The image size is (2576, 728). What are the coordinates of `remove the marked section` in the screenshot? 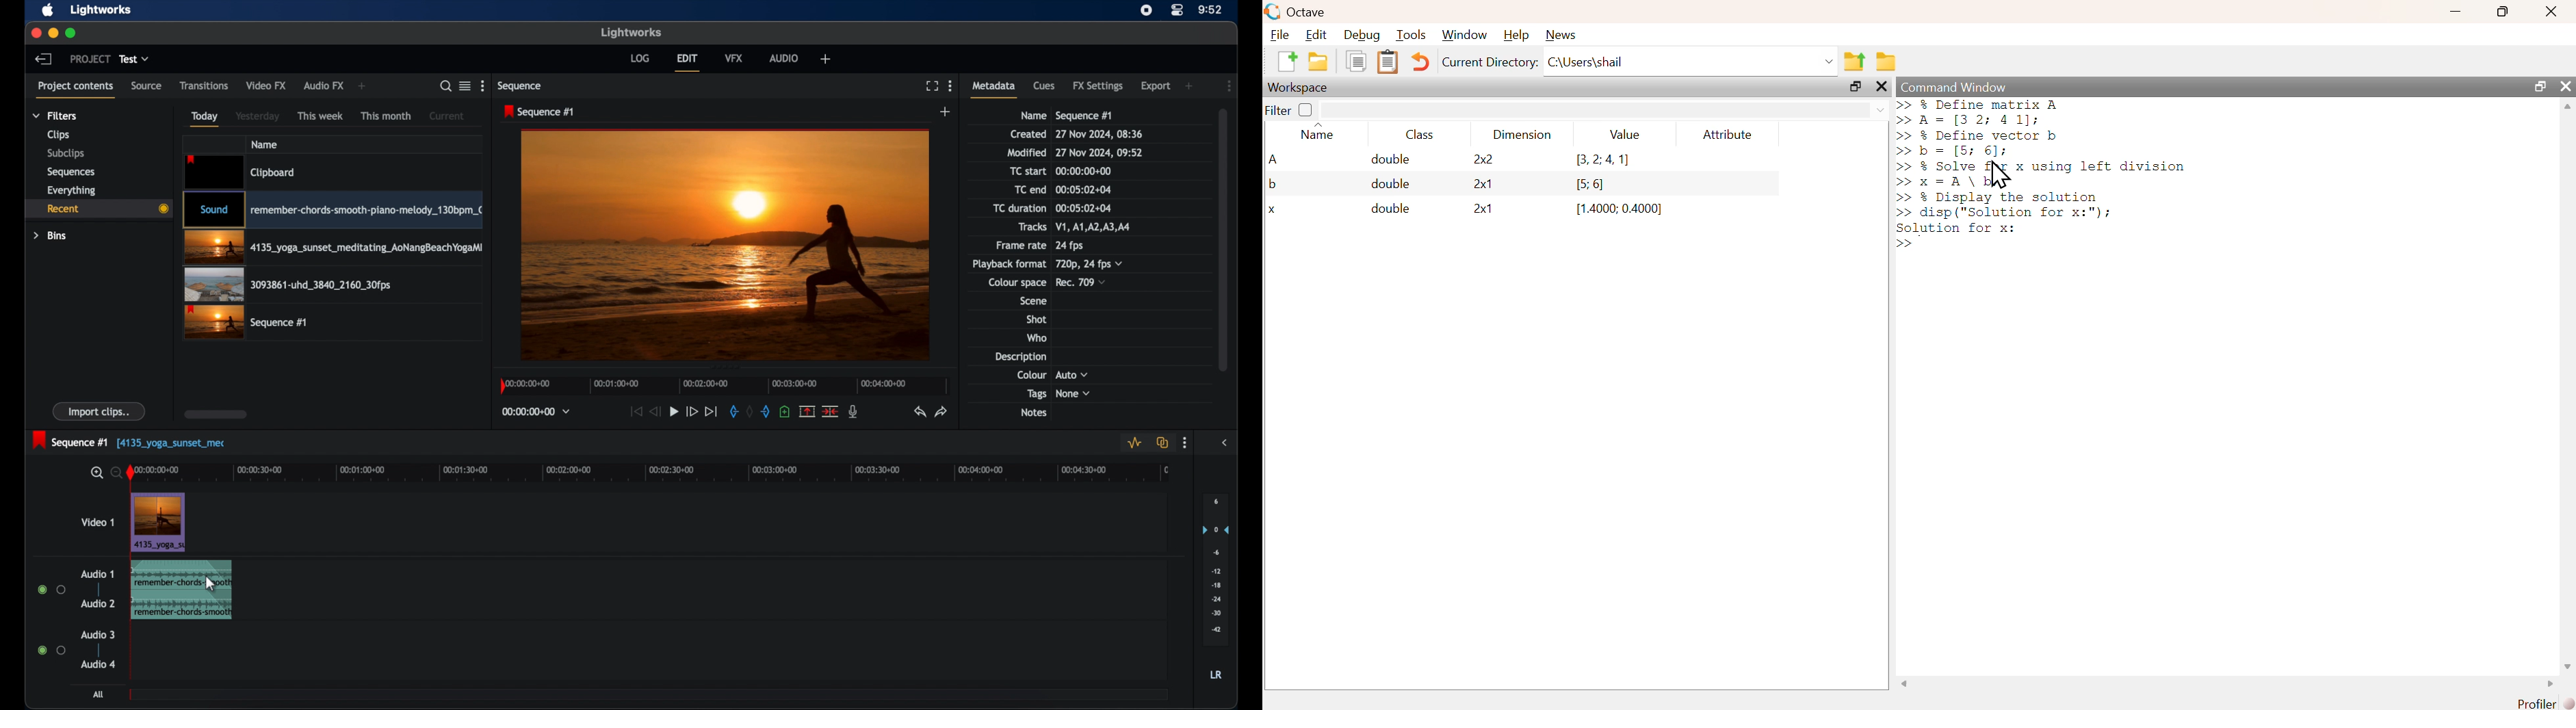 It's located at (808, 410).